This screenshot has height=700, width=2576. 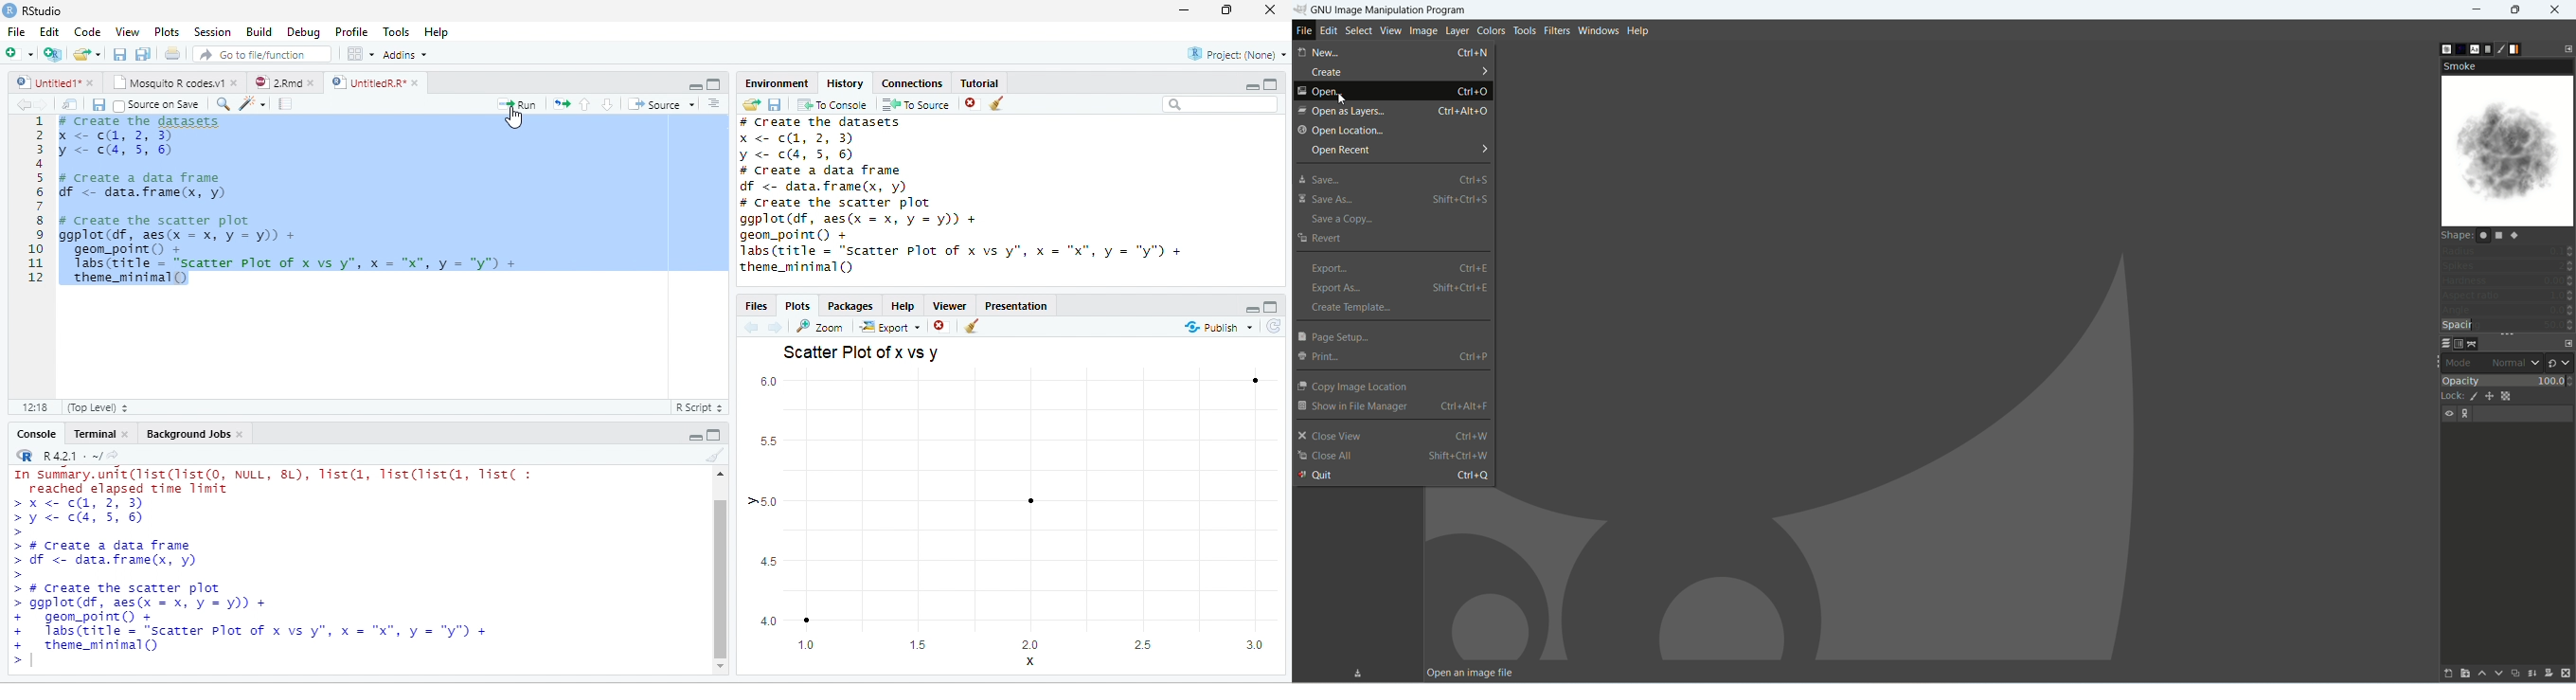 What do you see at coordinates (167, 31) in the screenshot?
I see `Plots` at bounding box center [167, 31].